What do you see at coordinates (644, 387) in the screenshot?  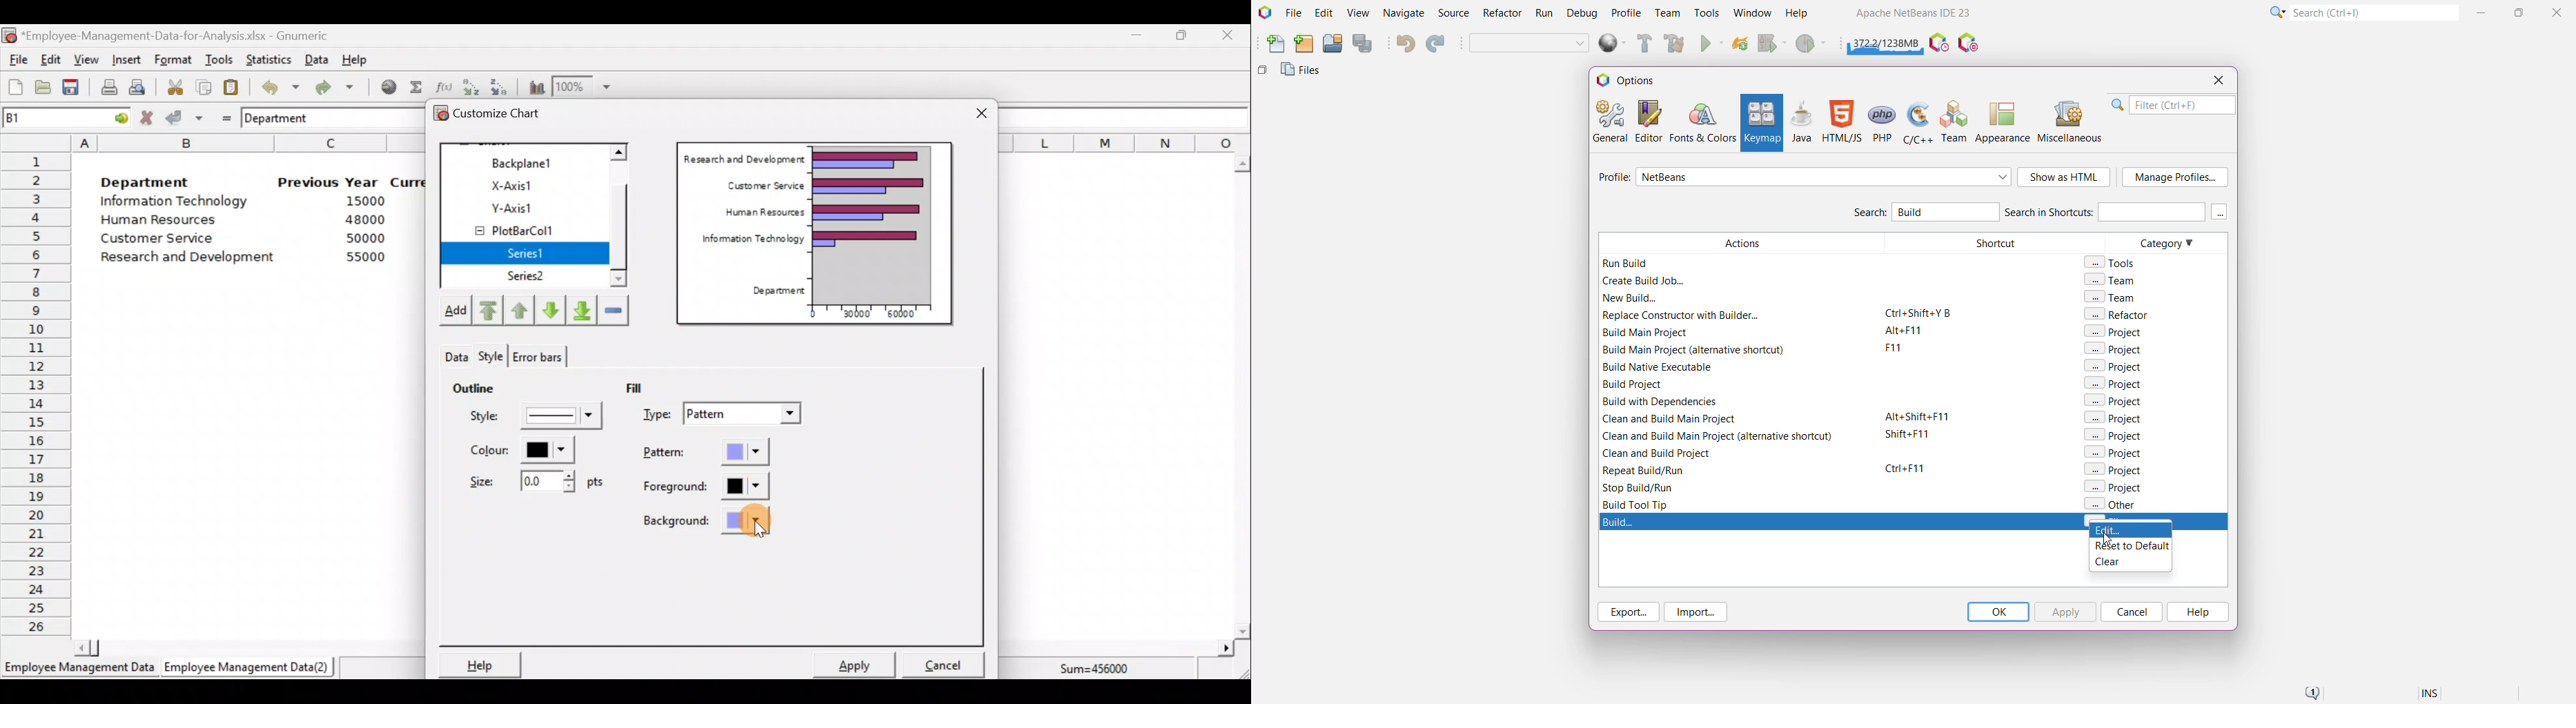 I see `Fill` at bounding box center [644, 387].